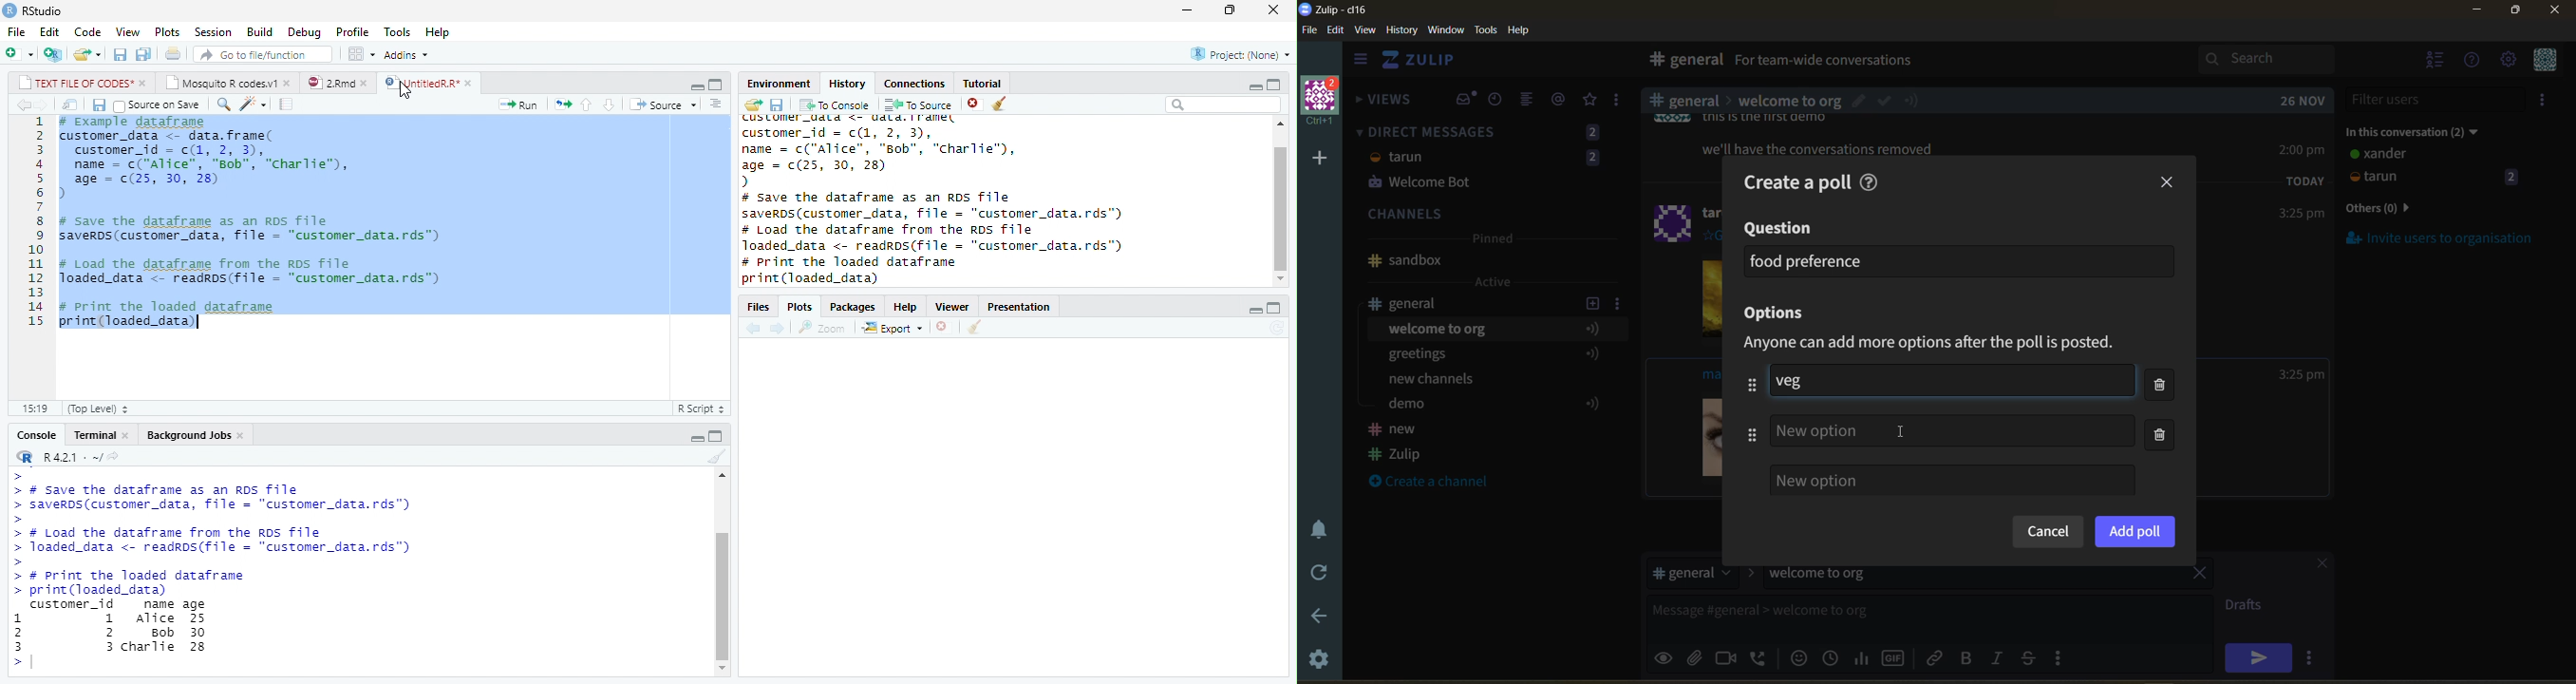 This screenshot has height=700, width=2576. I want to click on maximize, so click(1274, 85).